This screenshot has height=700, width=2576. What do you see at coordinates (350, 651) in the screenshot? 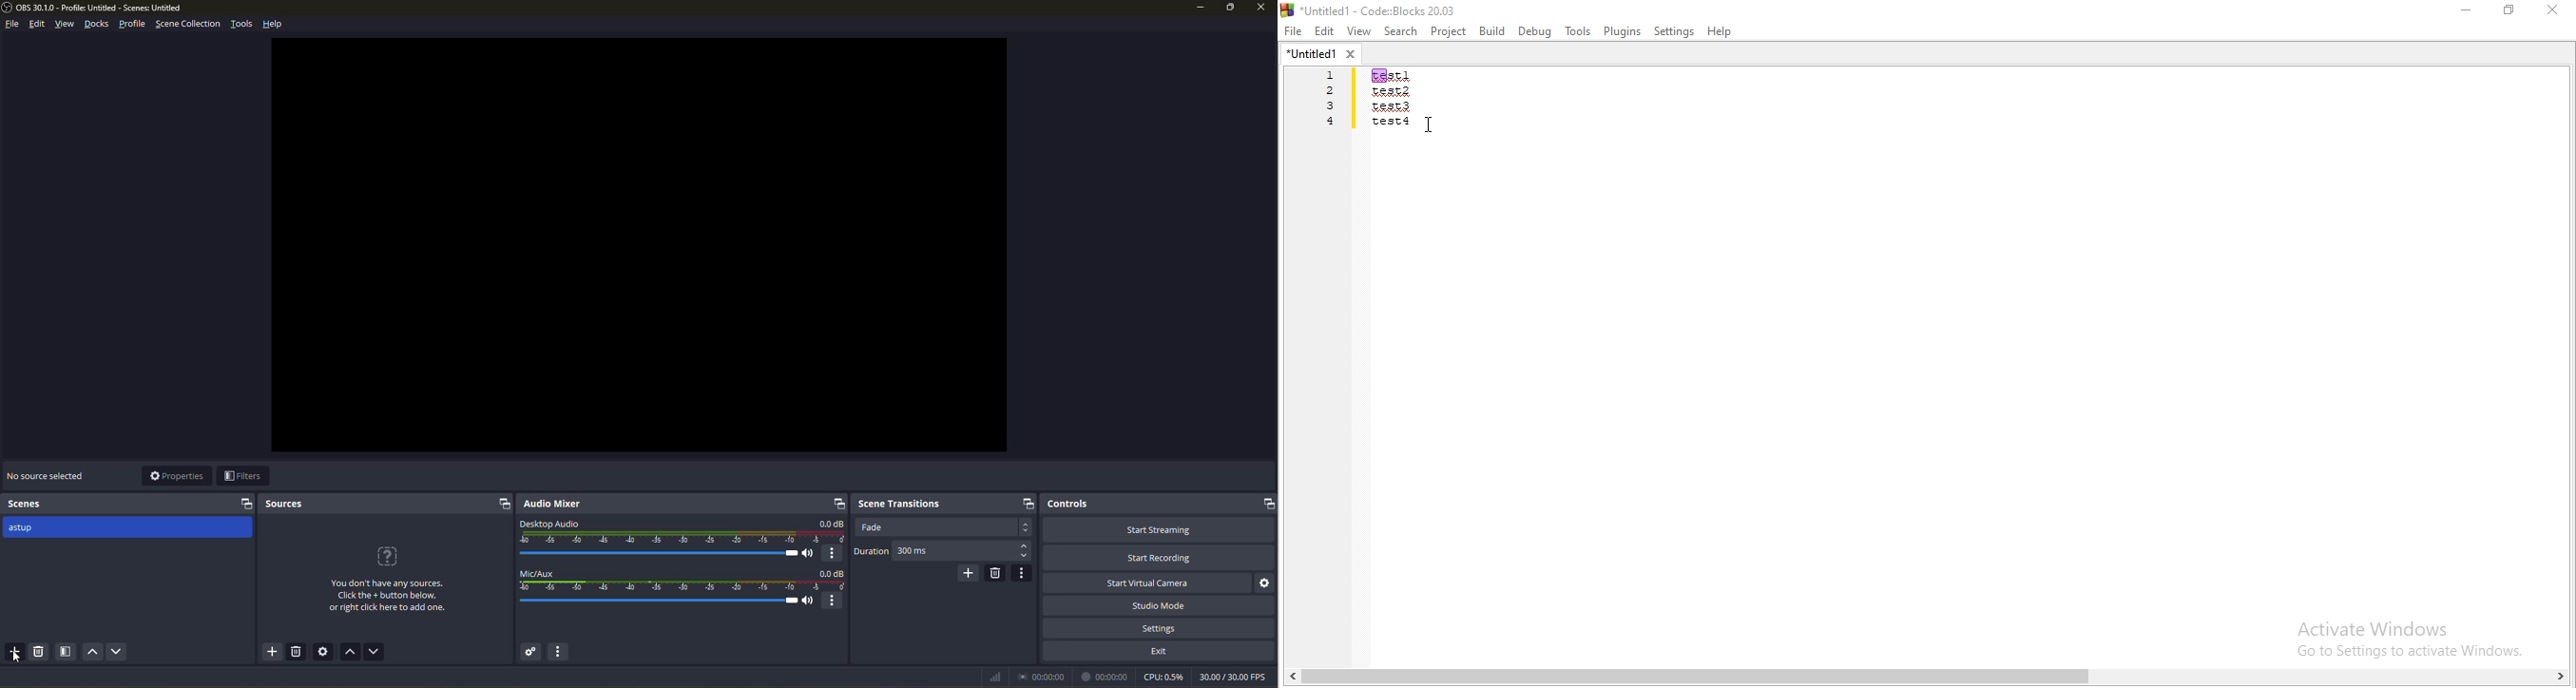
I see `move source up` at bounding box center [350, 651].